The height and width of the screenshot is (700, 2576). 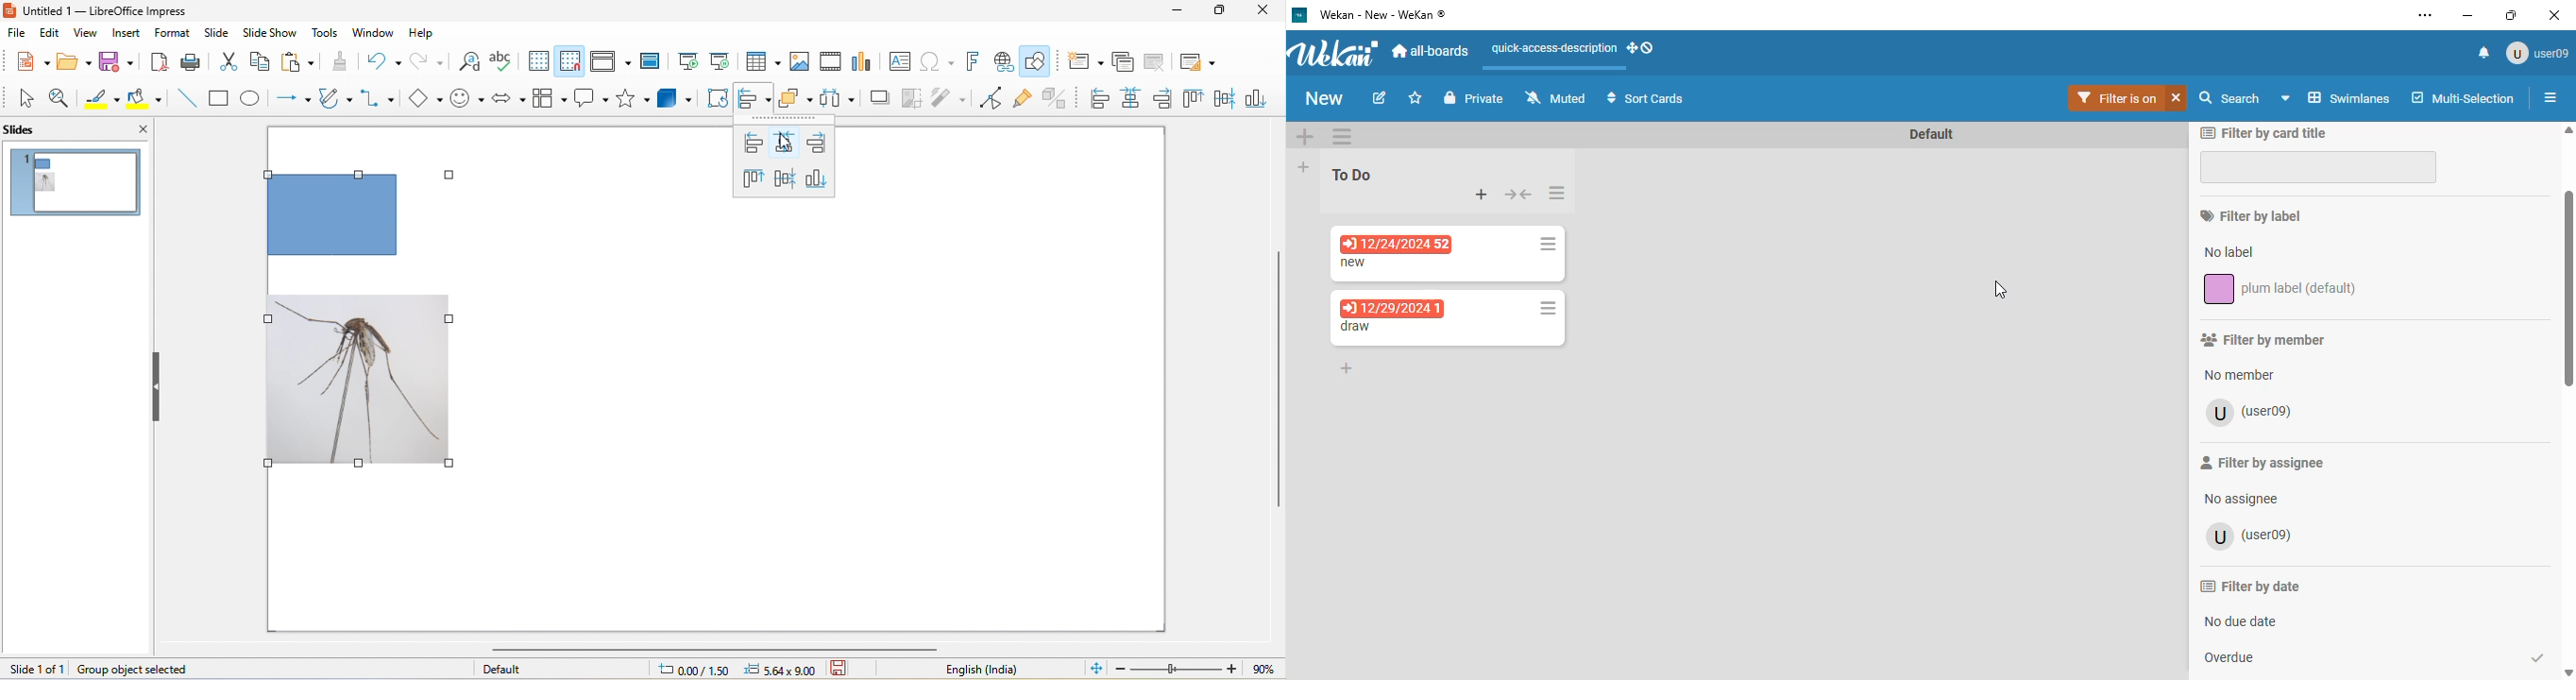 What do you see at coordinates (2001, 291) in the screenshot?
I see `cursor` at bounding box center [2001, 291].